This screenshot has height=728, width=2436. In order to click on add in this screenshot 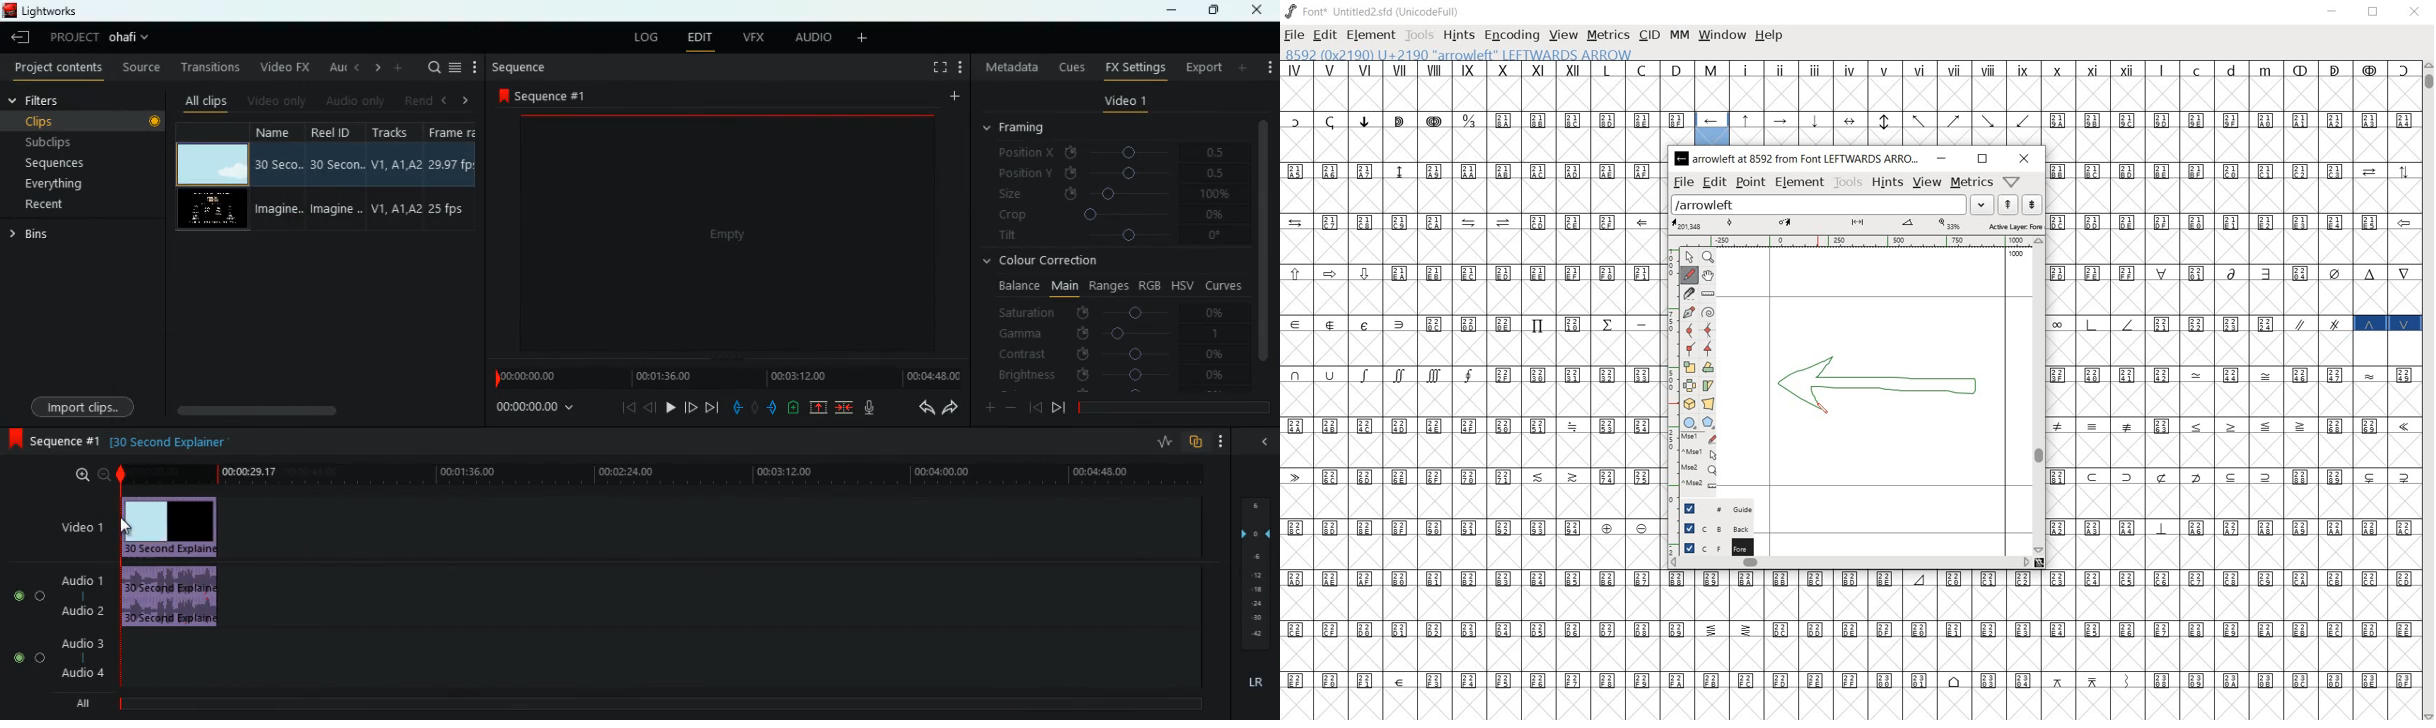, I will do `click(398, 69)`.